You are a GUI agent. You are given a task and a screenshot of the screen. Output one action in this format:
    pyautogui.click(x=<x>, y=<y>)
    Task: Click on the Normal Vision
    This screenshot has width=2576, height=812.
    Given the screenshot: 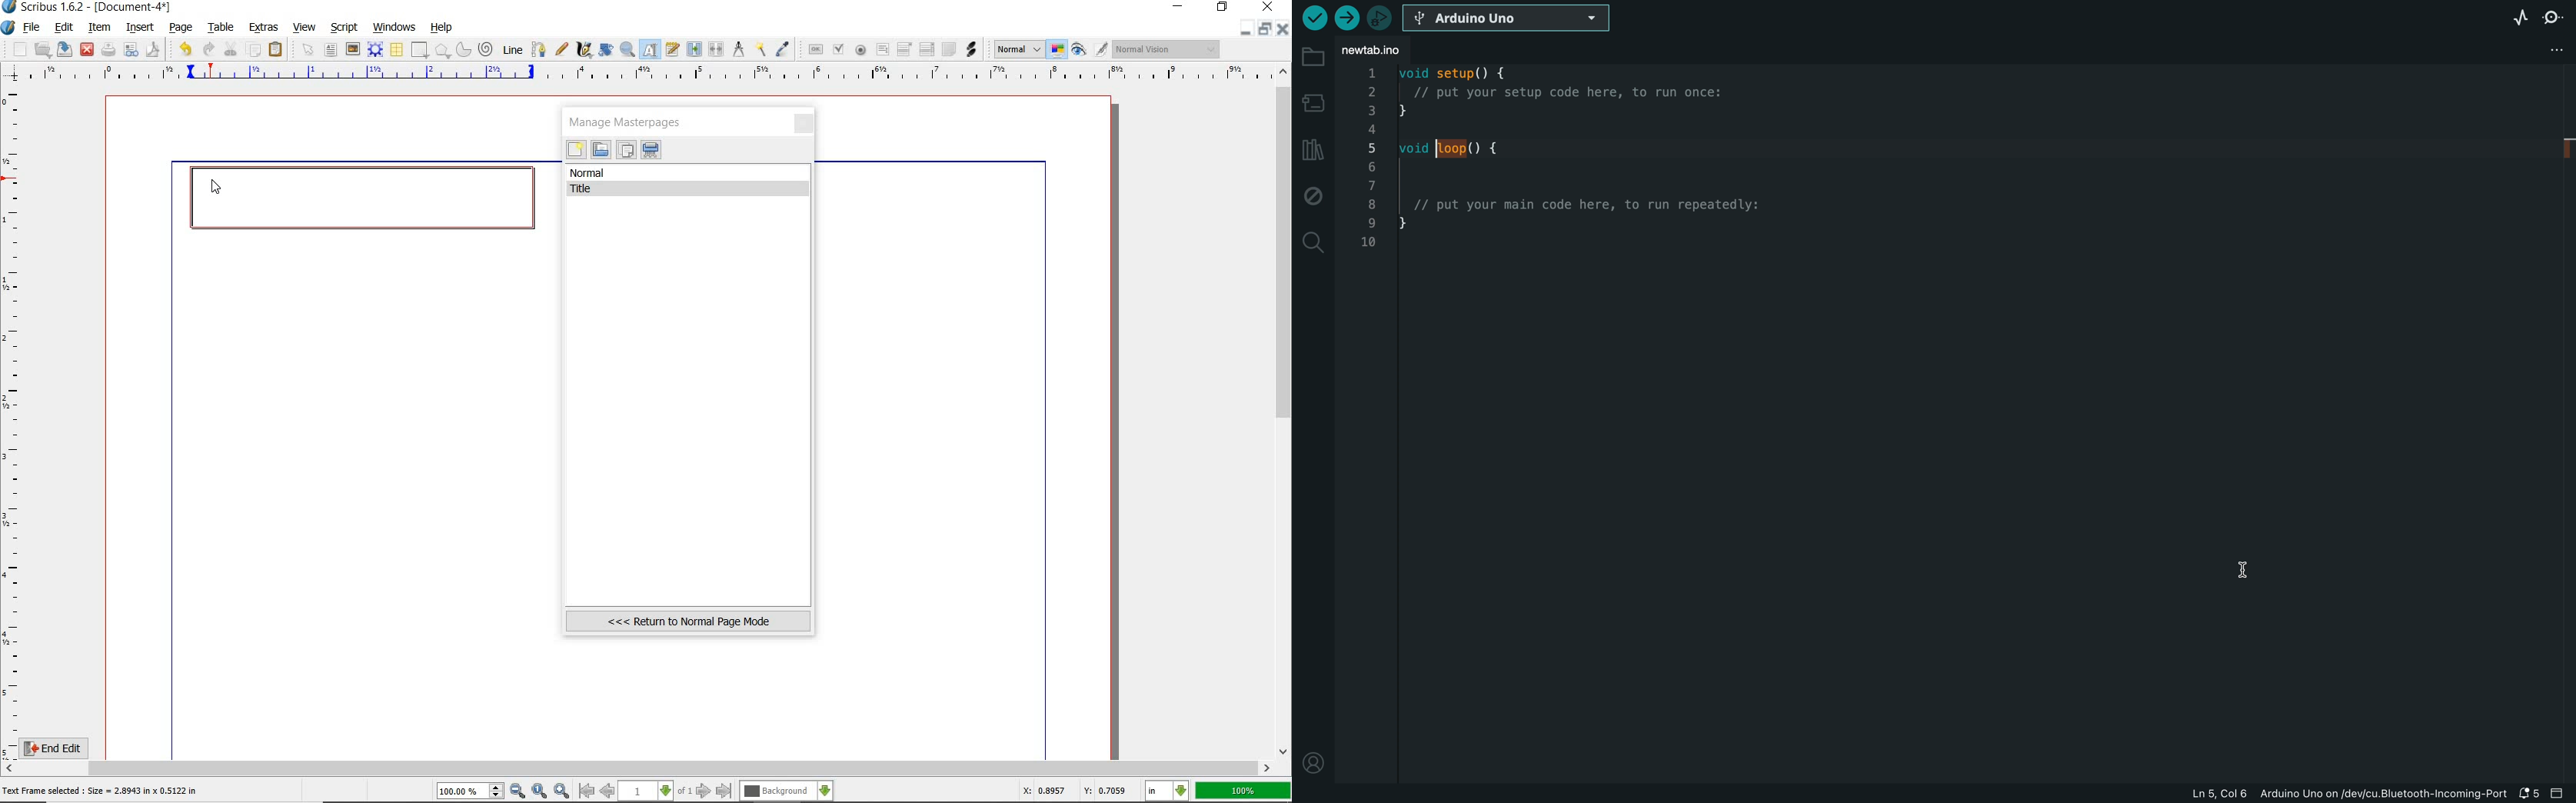 What is the action you would take?
    pyautogui.click(x=1167, y=51)
    